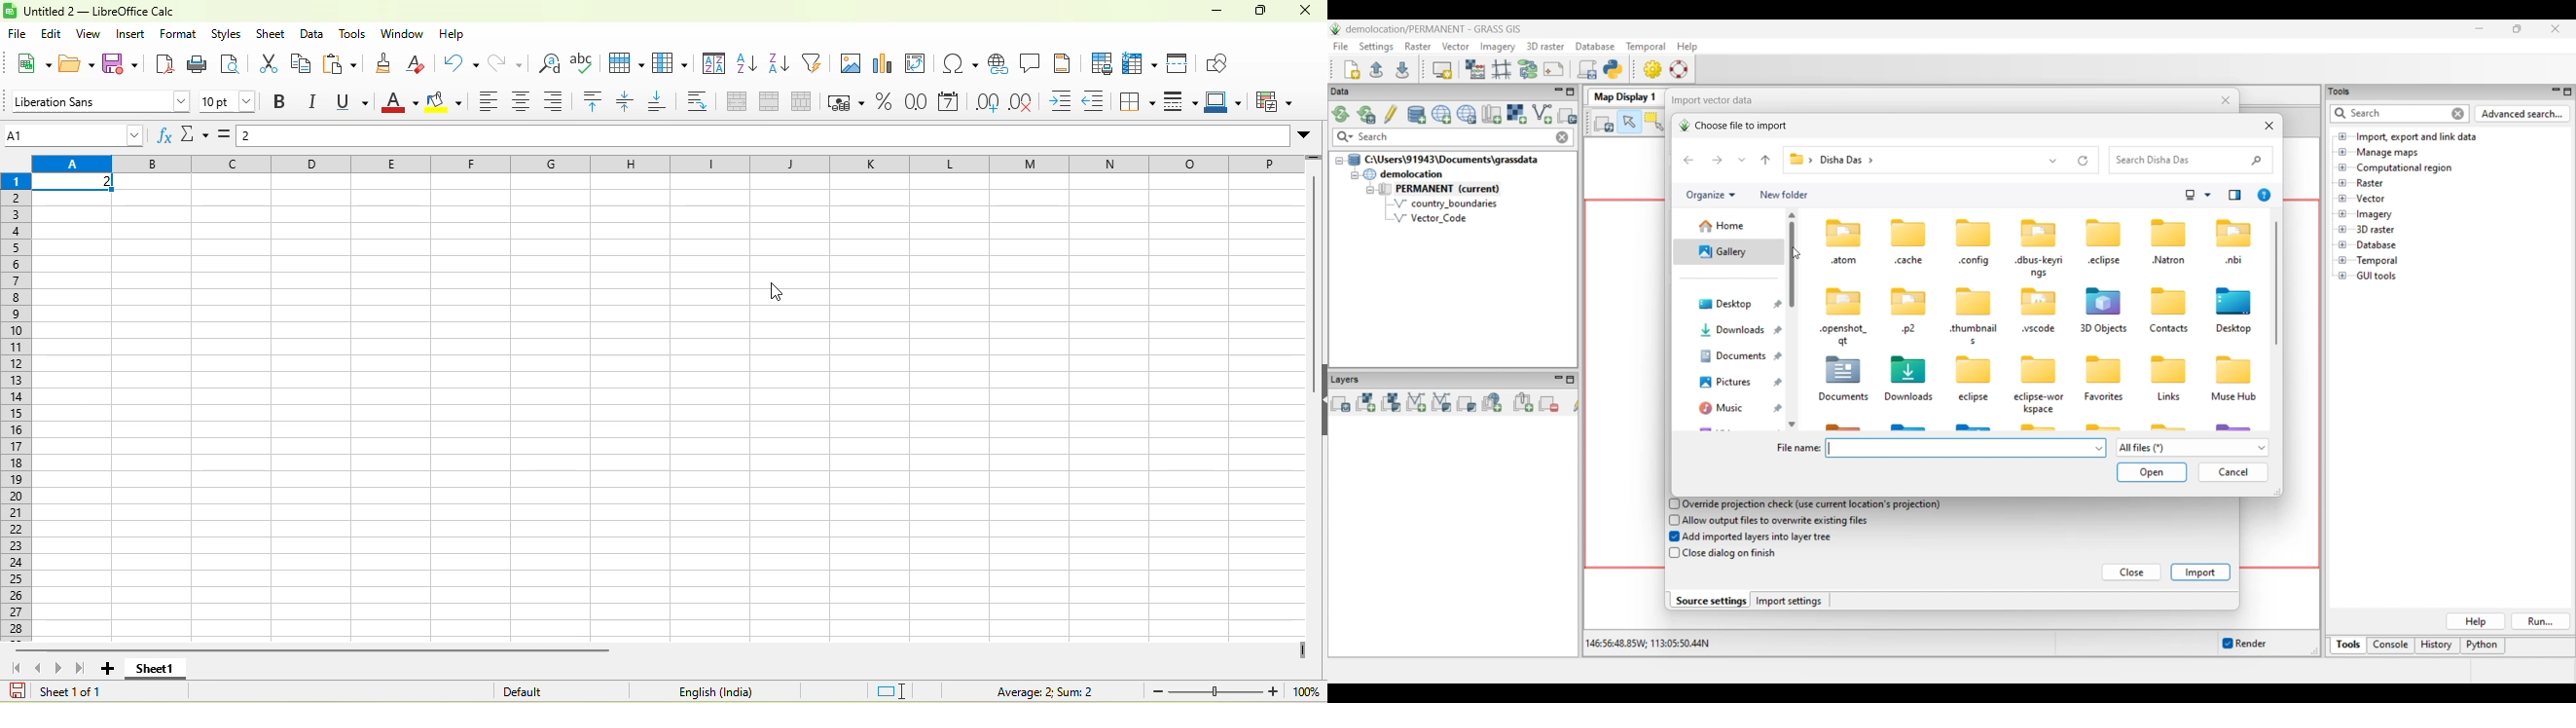 The height and width of the screenshot is (728, 2576). What do you see at coordinates (954, 103) in the screenshot?
I see `format as date` at bounding box center [954, 103].